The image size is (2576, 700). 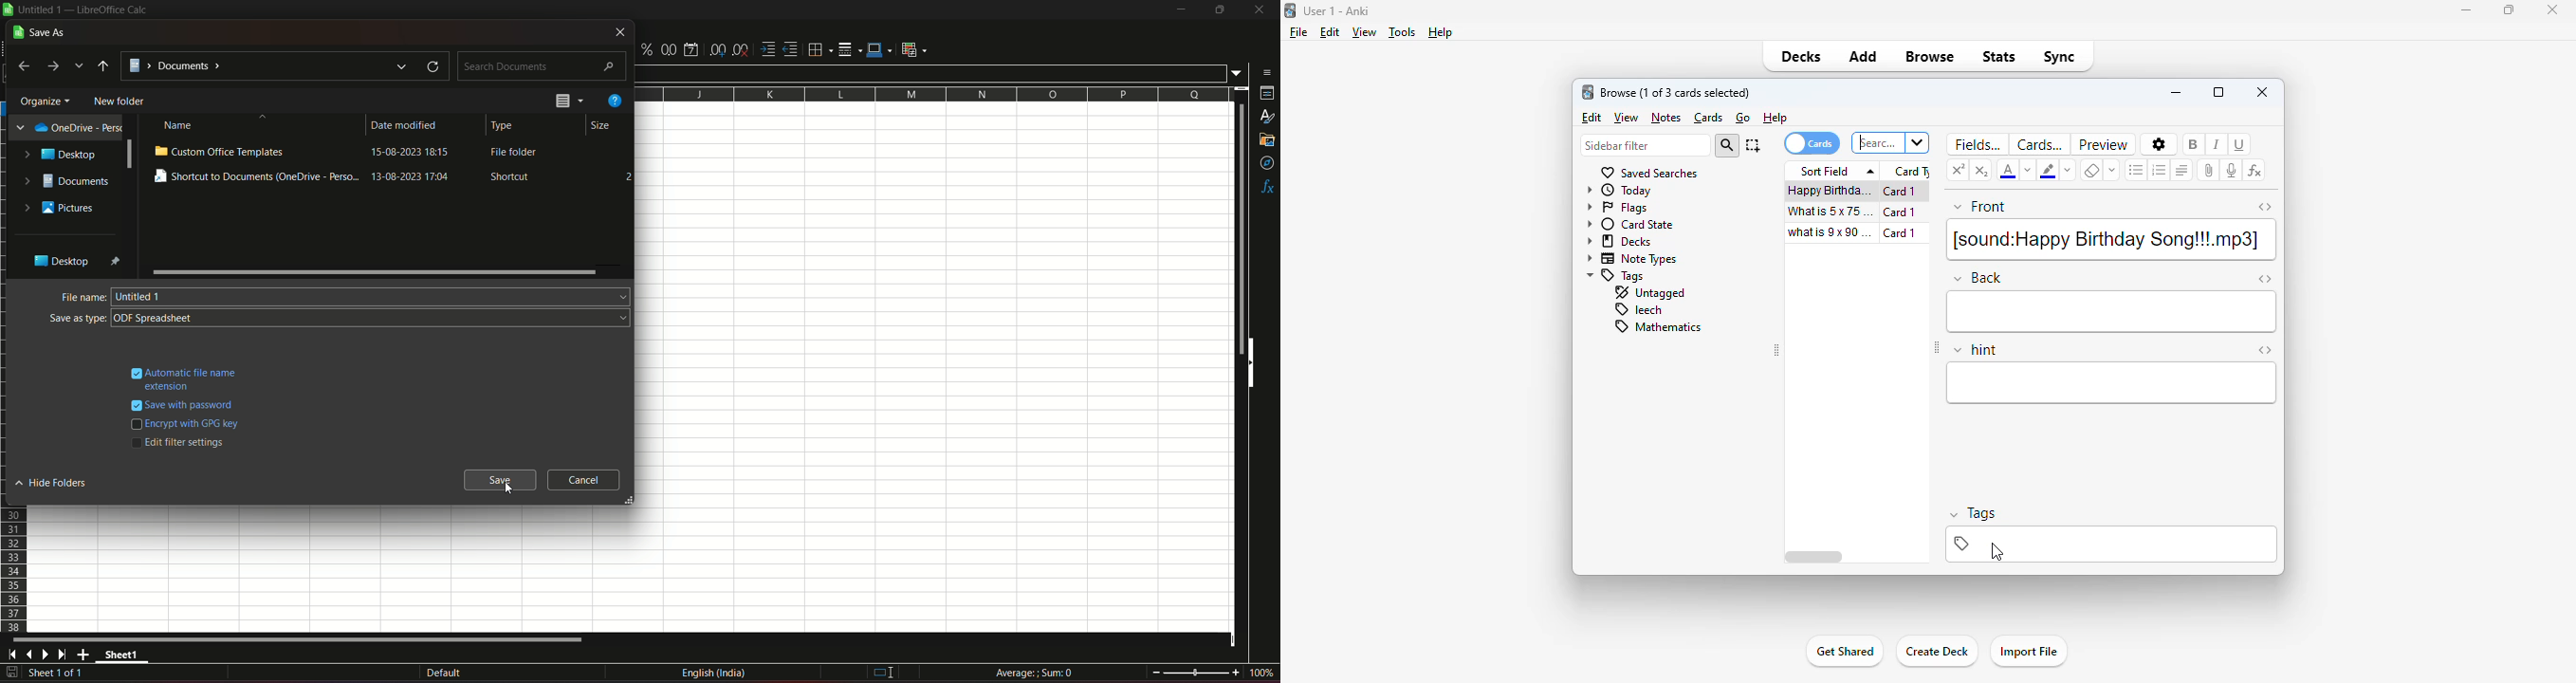 I want to click on pictures, so click(x=59, y=209).